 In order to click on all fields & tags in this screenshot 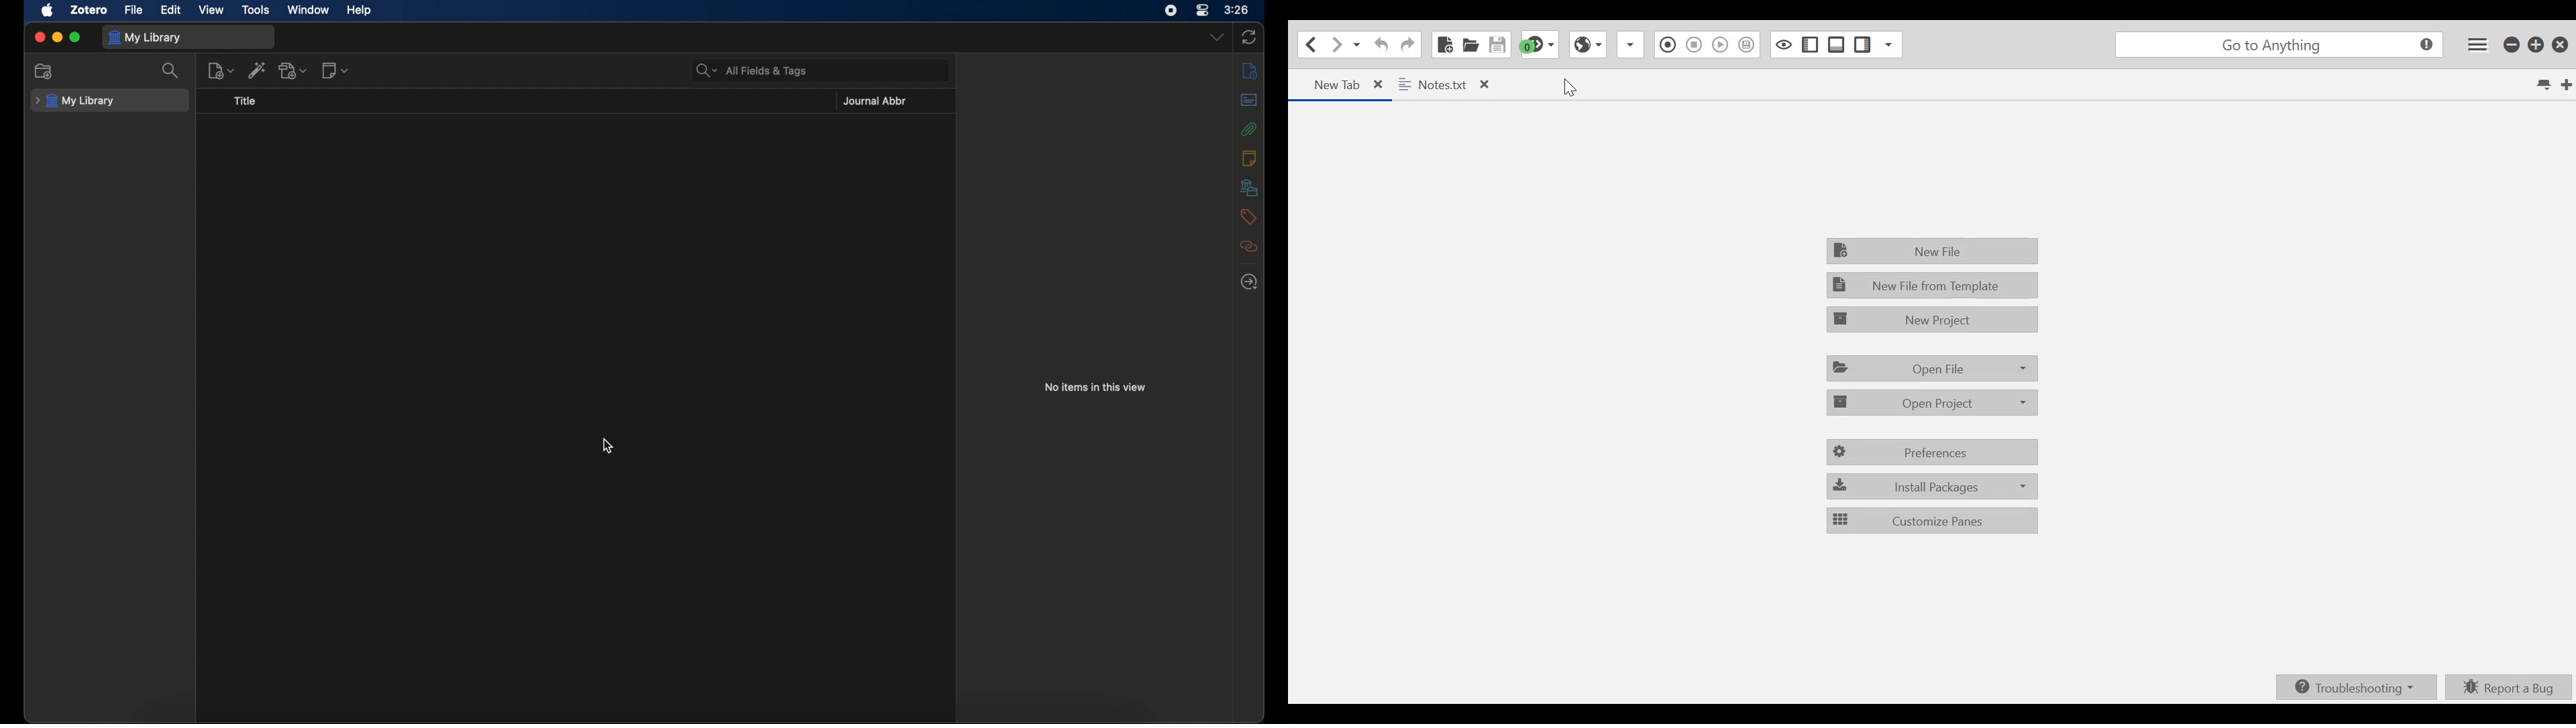, I will do `click(751, 71)`.